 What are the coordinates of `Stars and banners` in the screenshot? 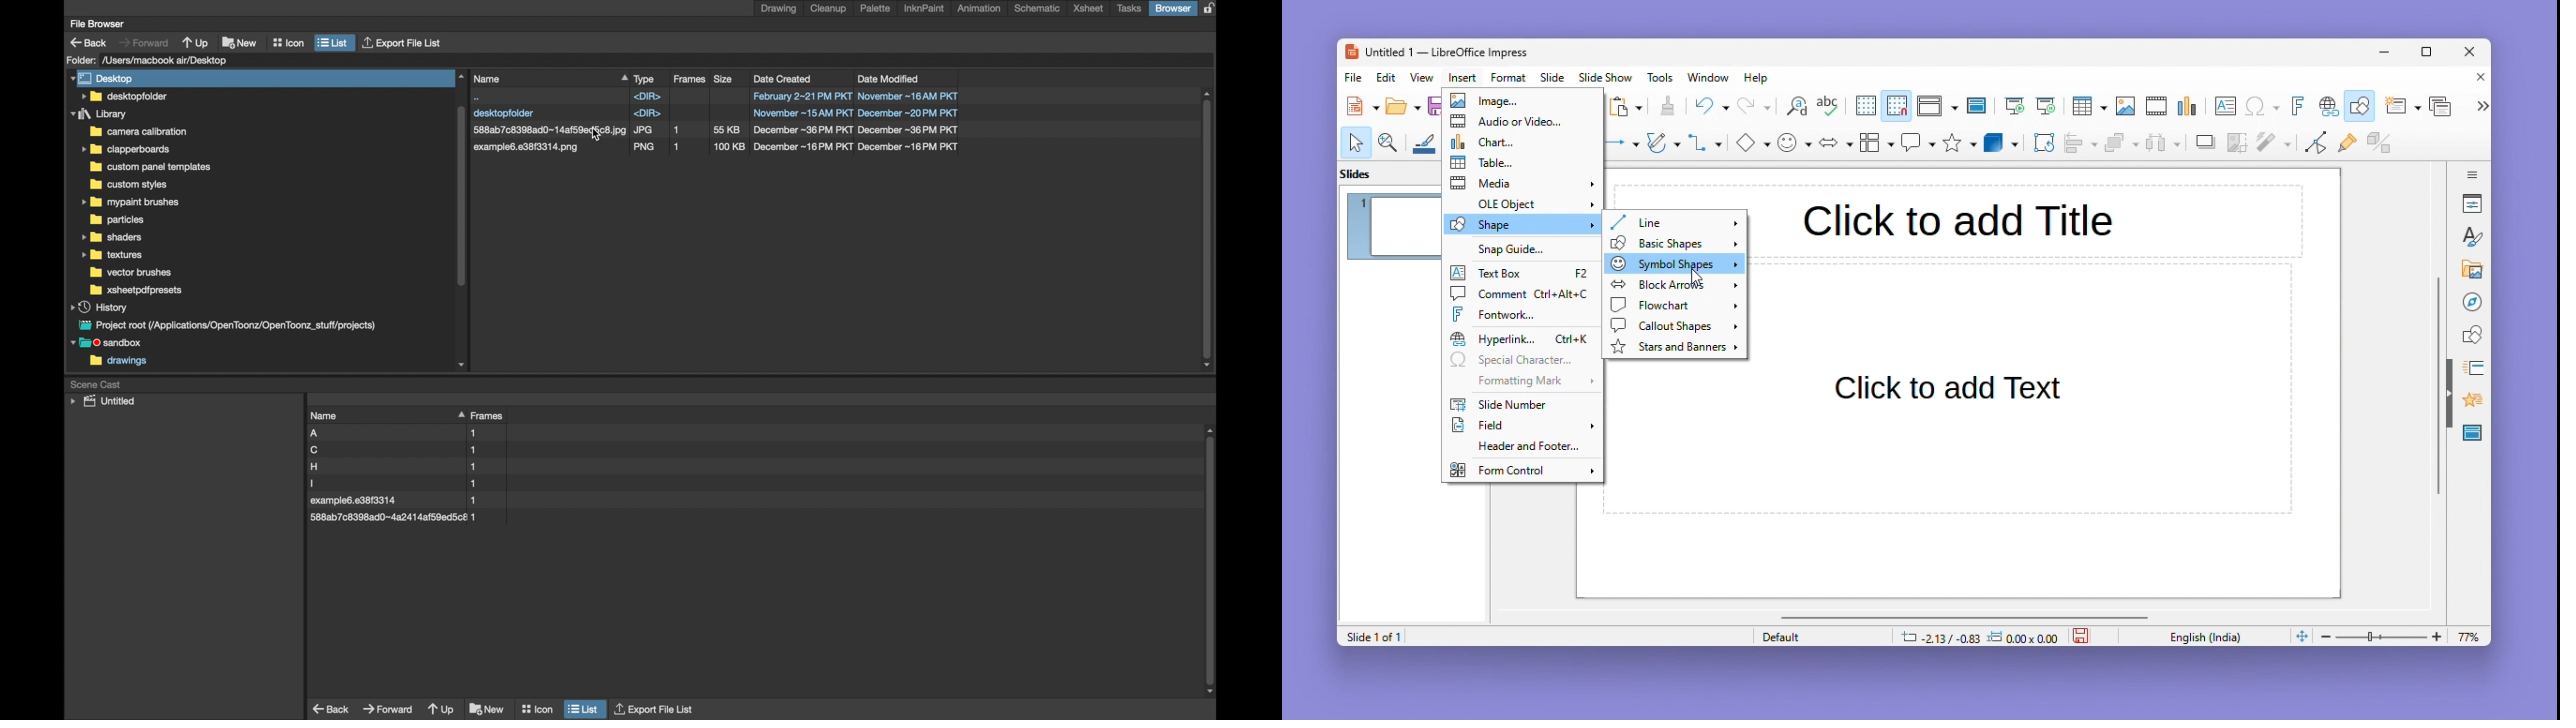 It's located at (1674, 347).